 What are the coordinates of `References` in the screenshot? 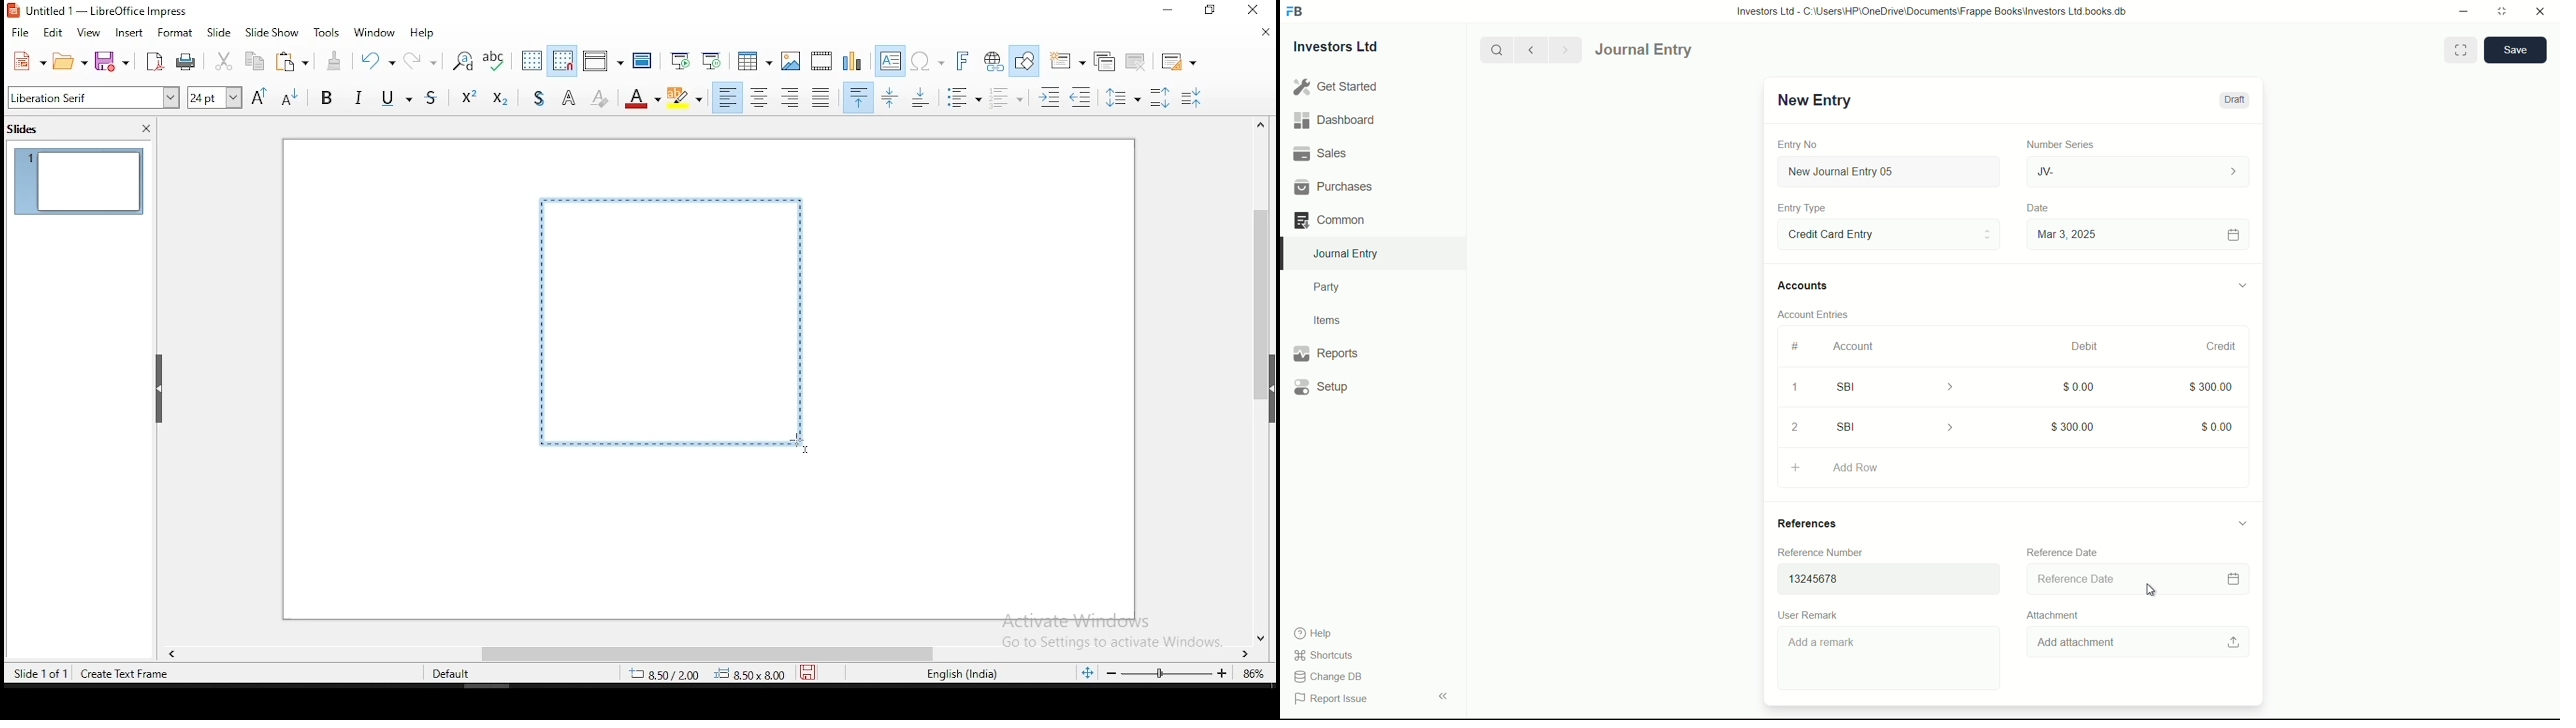 It's located at (1820, 523).